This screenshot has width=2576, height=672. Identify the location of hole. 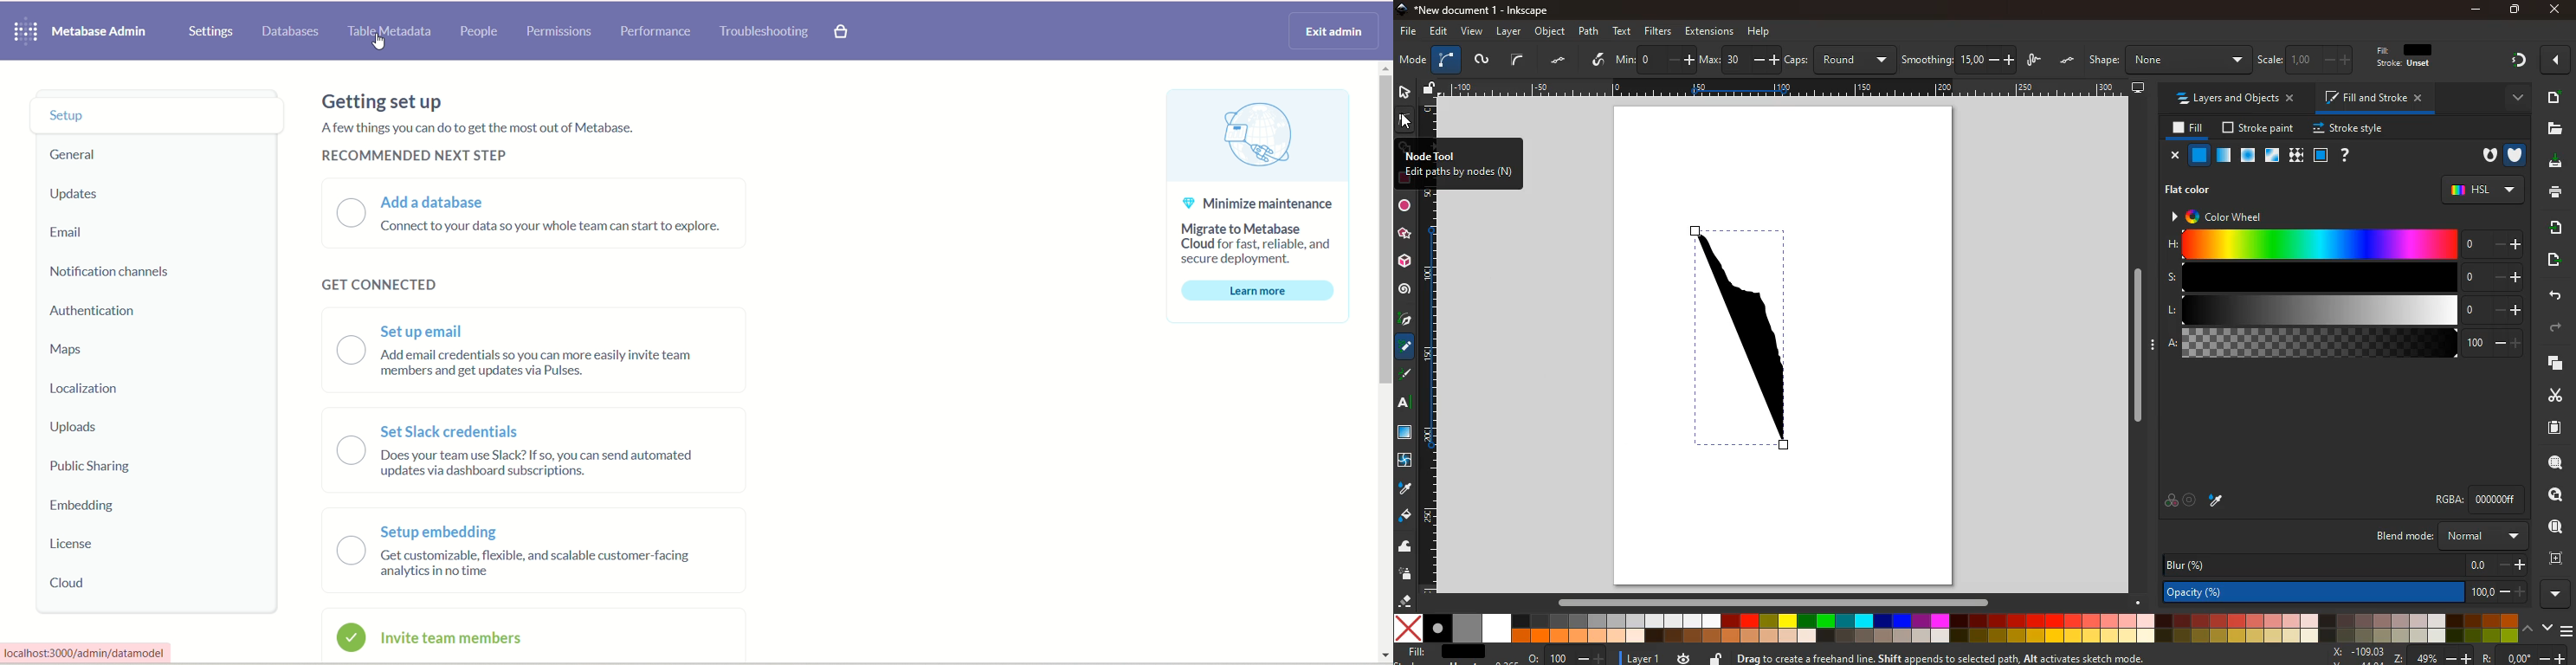
(2486, 157).